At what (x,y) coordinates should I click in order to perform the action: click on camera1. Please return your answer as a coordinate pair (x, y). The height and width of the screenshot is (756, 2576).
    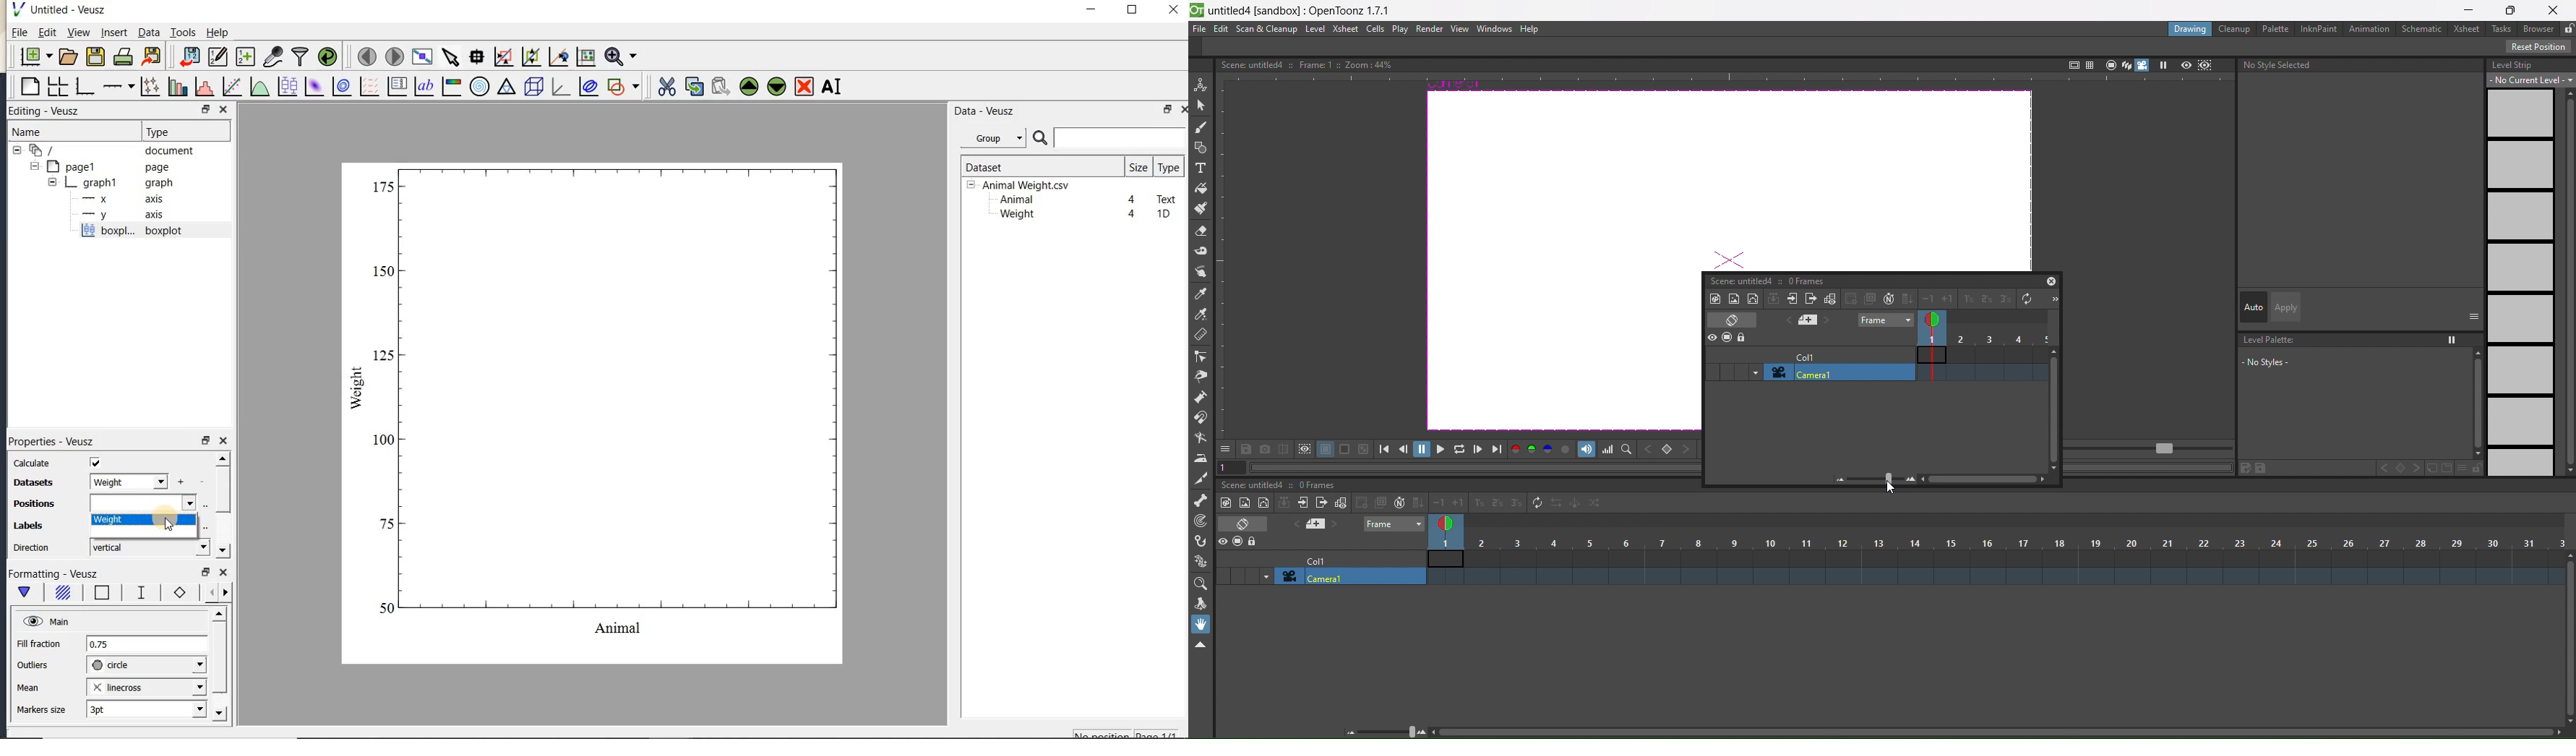
    Looking at the image, I should click on (1352, 577).